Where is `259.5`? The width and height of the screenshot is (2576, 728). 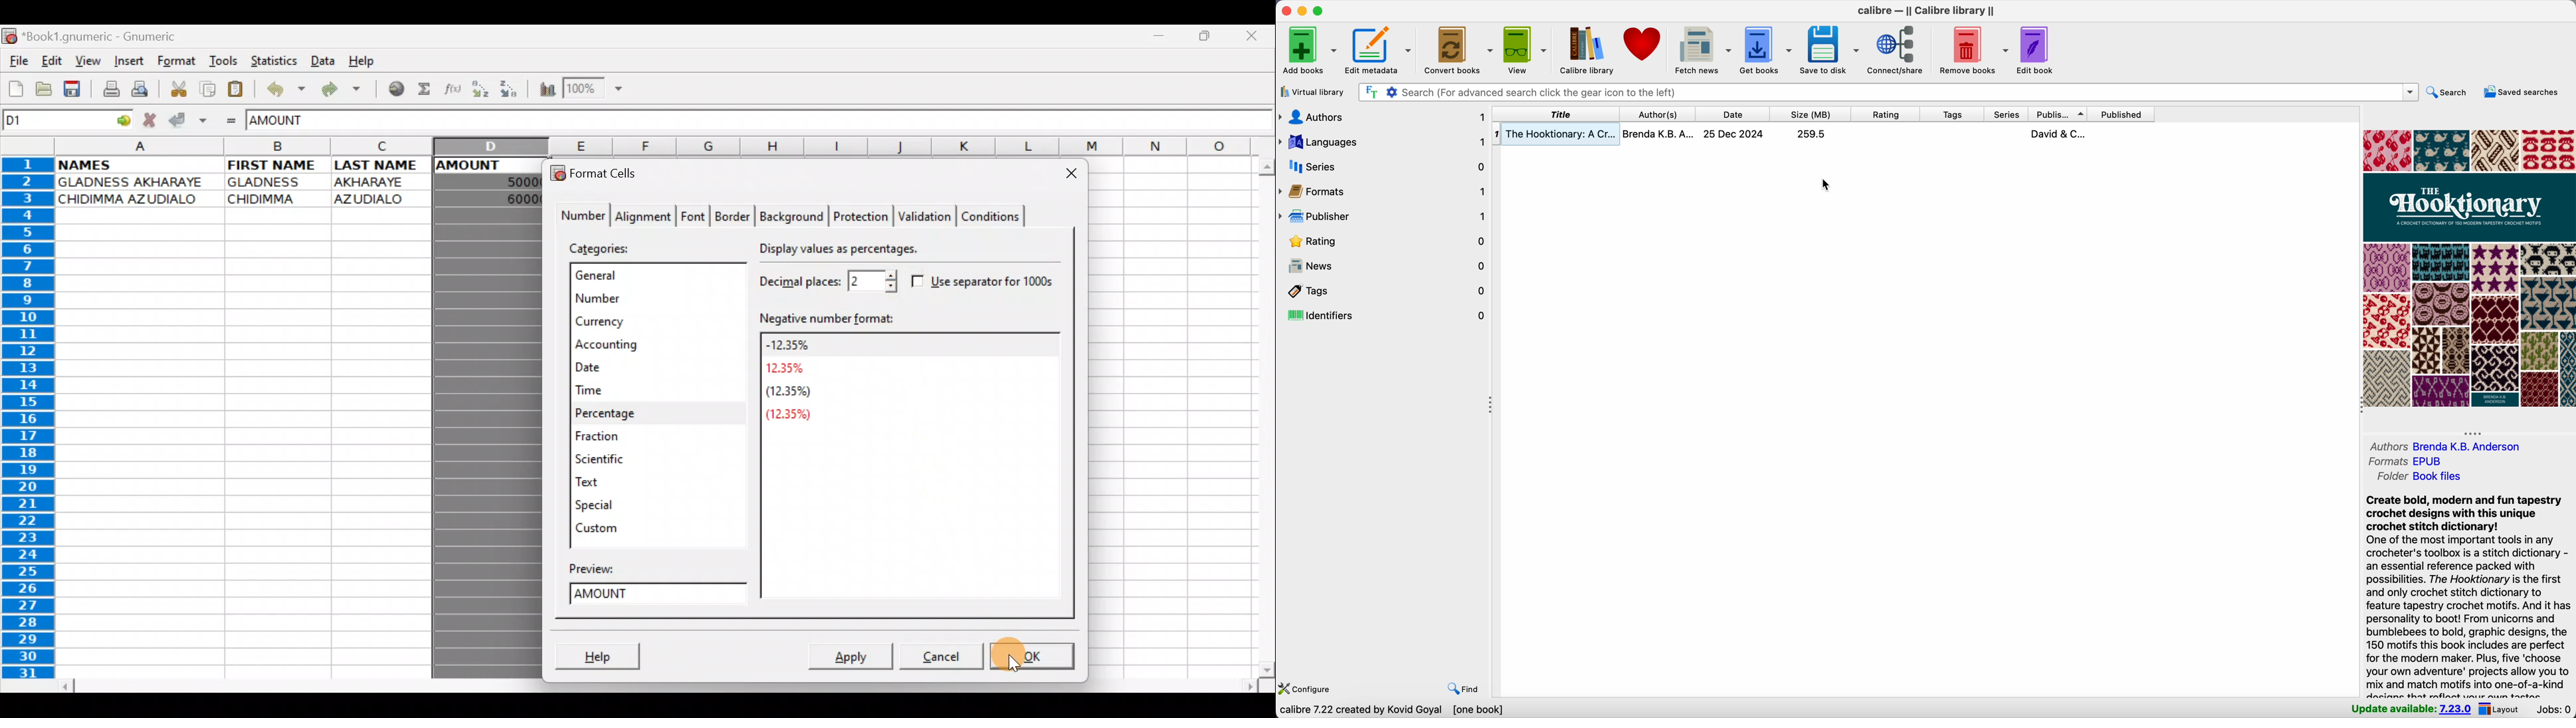 259.5 is located at coordinates (1810, 134).